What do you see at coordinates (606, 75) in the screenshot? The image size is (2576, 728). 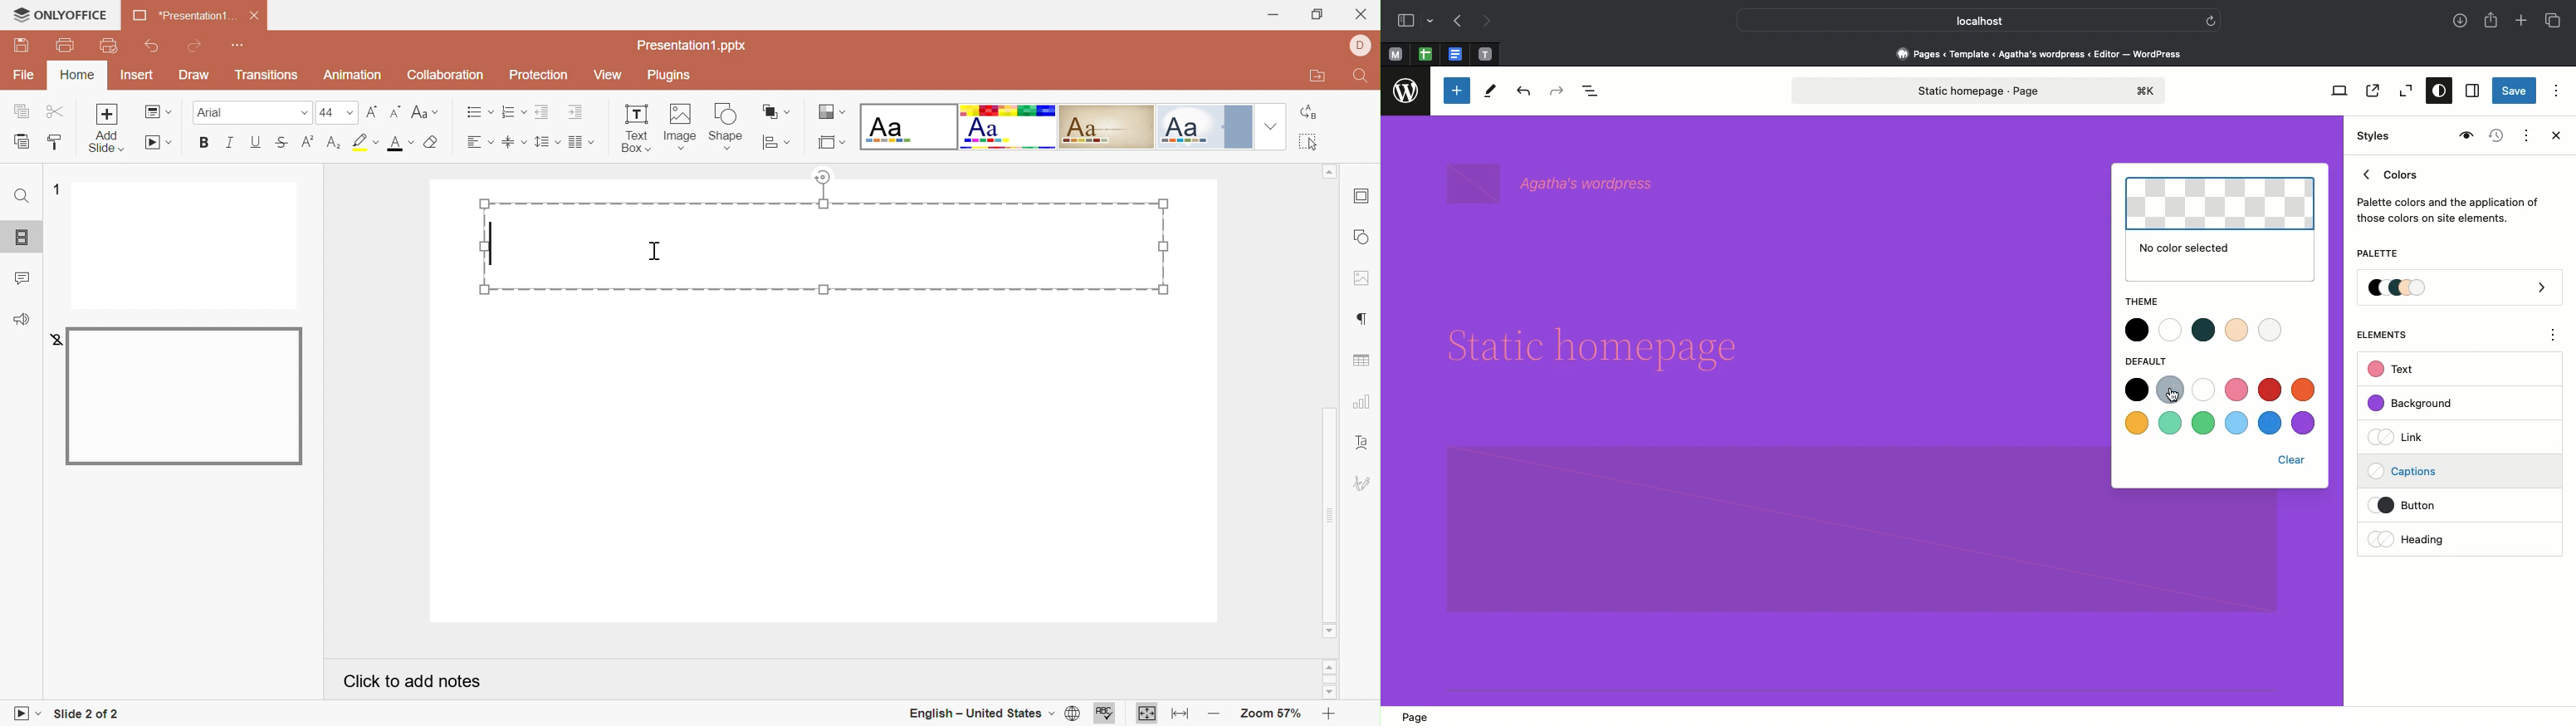 I see `View` at bounding box center [606, 75].